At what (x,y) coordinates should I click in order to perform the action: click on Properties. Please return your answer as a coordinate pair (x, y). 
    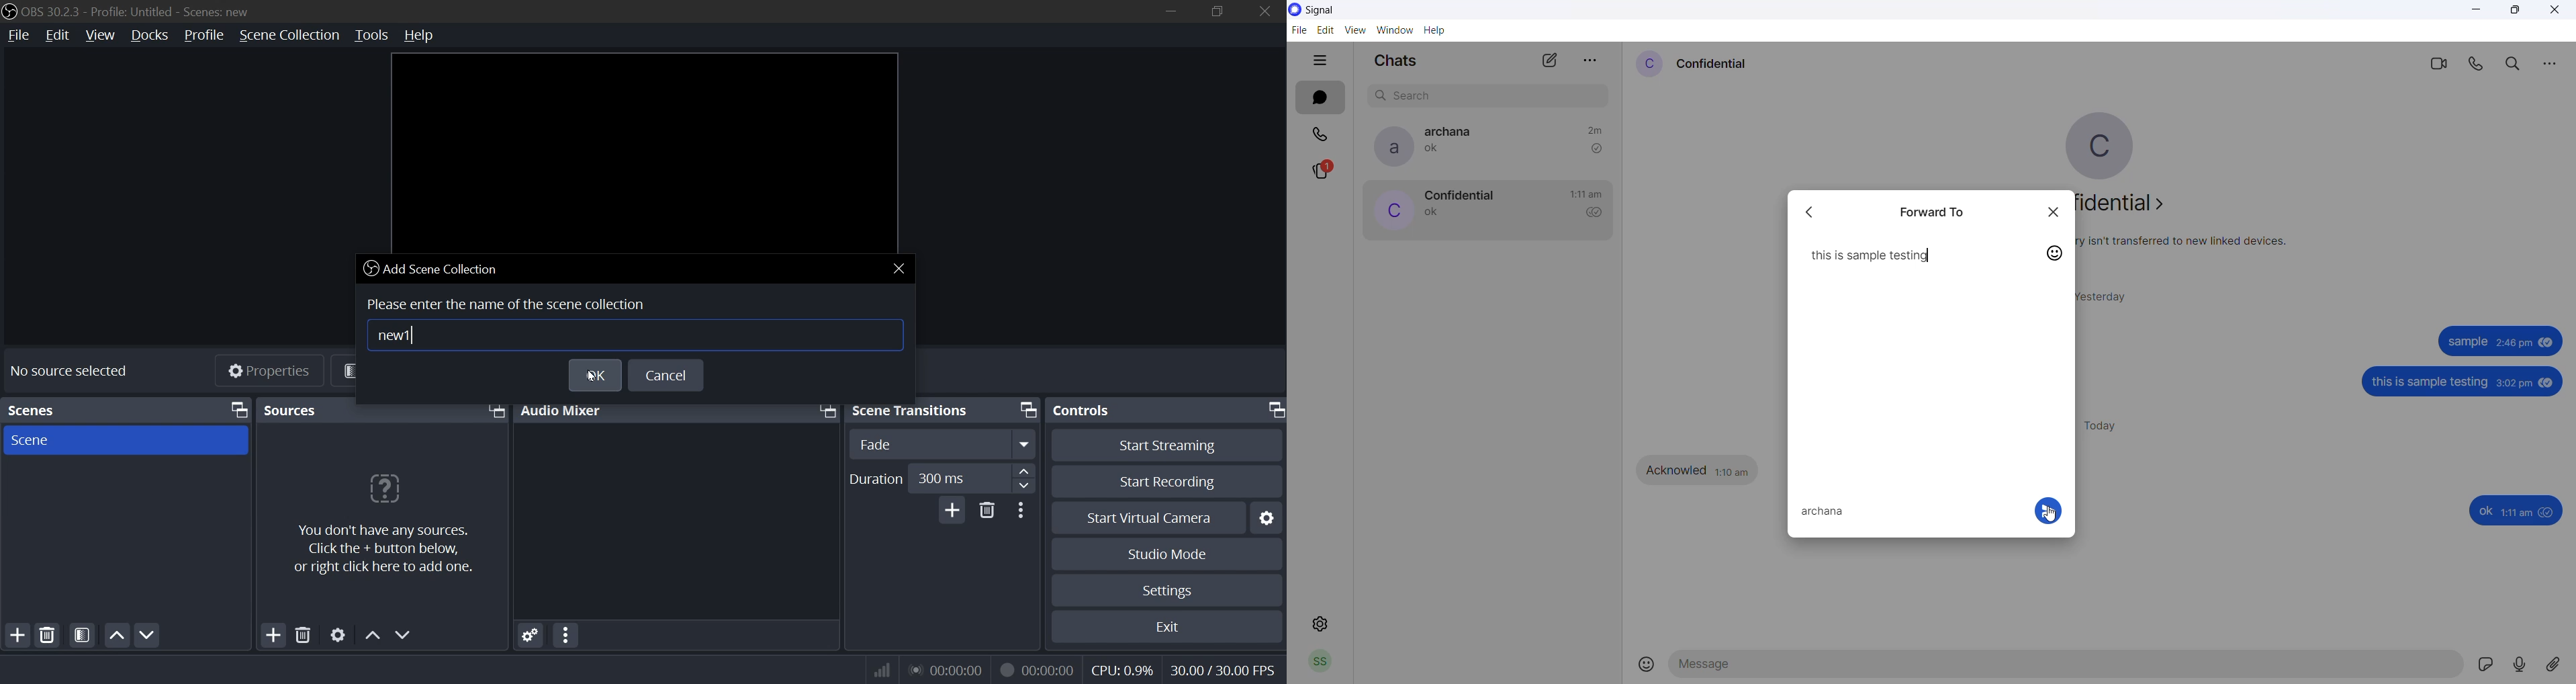
    Looking at the image, I should click on (272, 372).